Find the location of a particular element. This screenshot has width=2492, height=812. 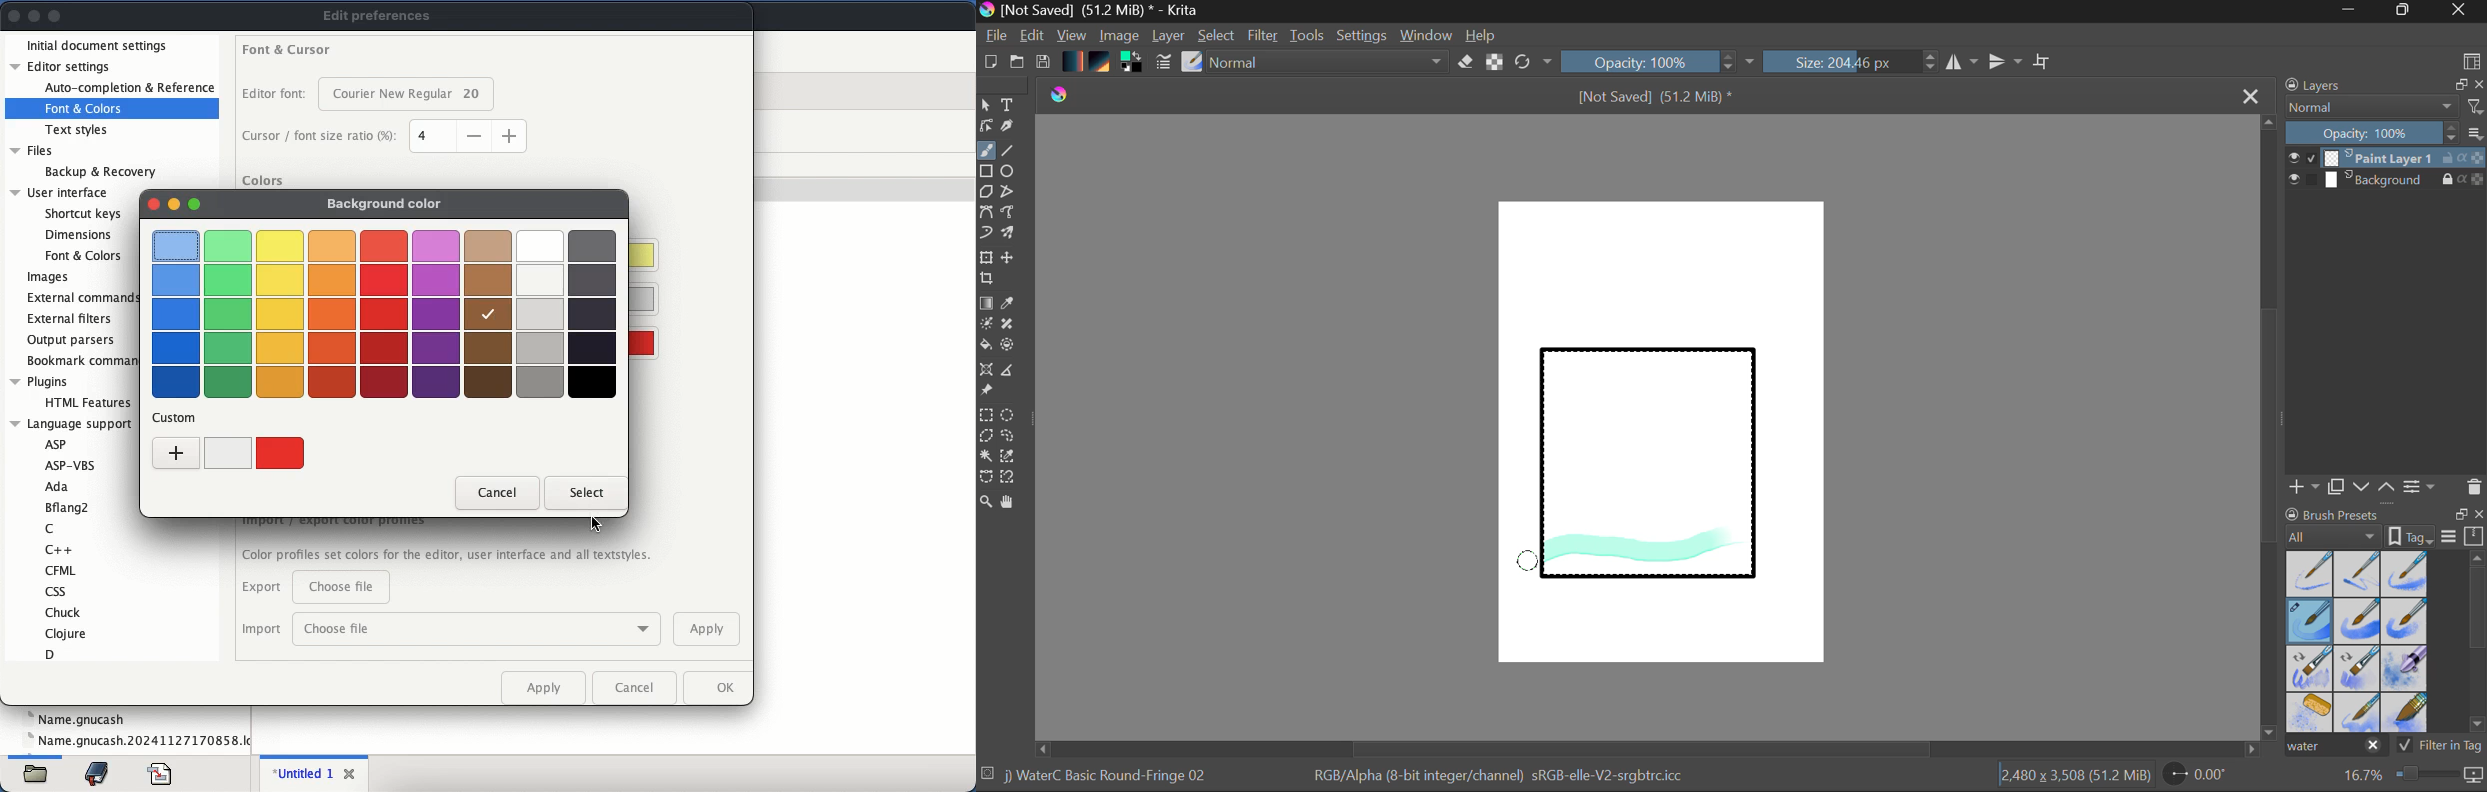

minimize is located at coordinates (174, 204).